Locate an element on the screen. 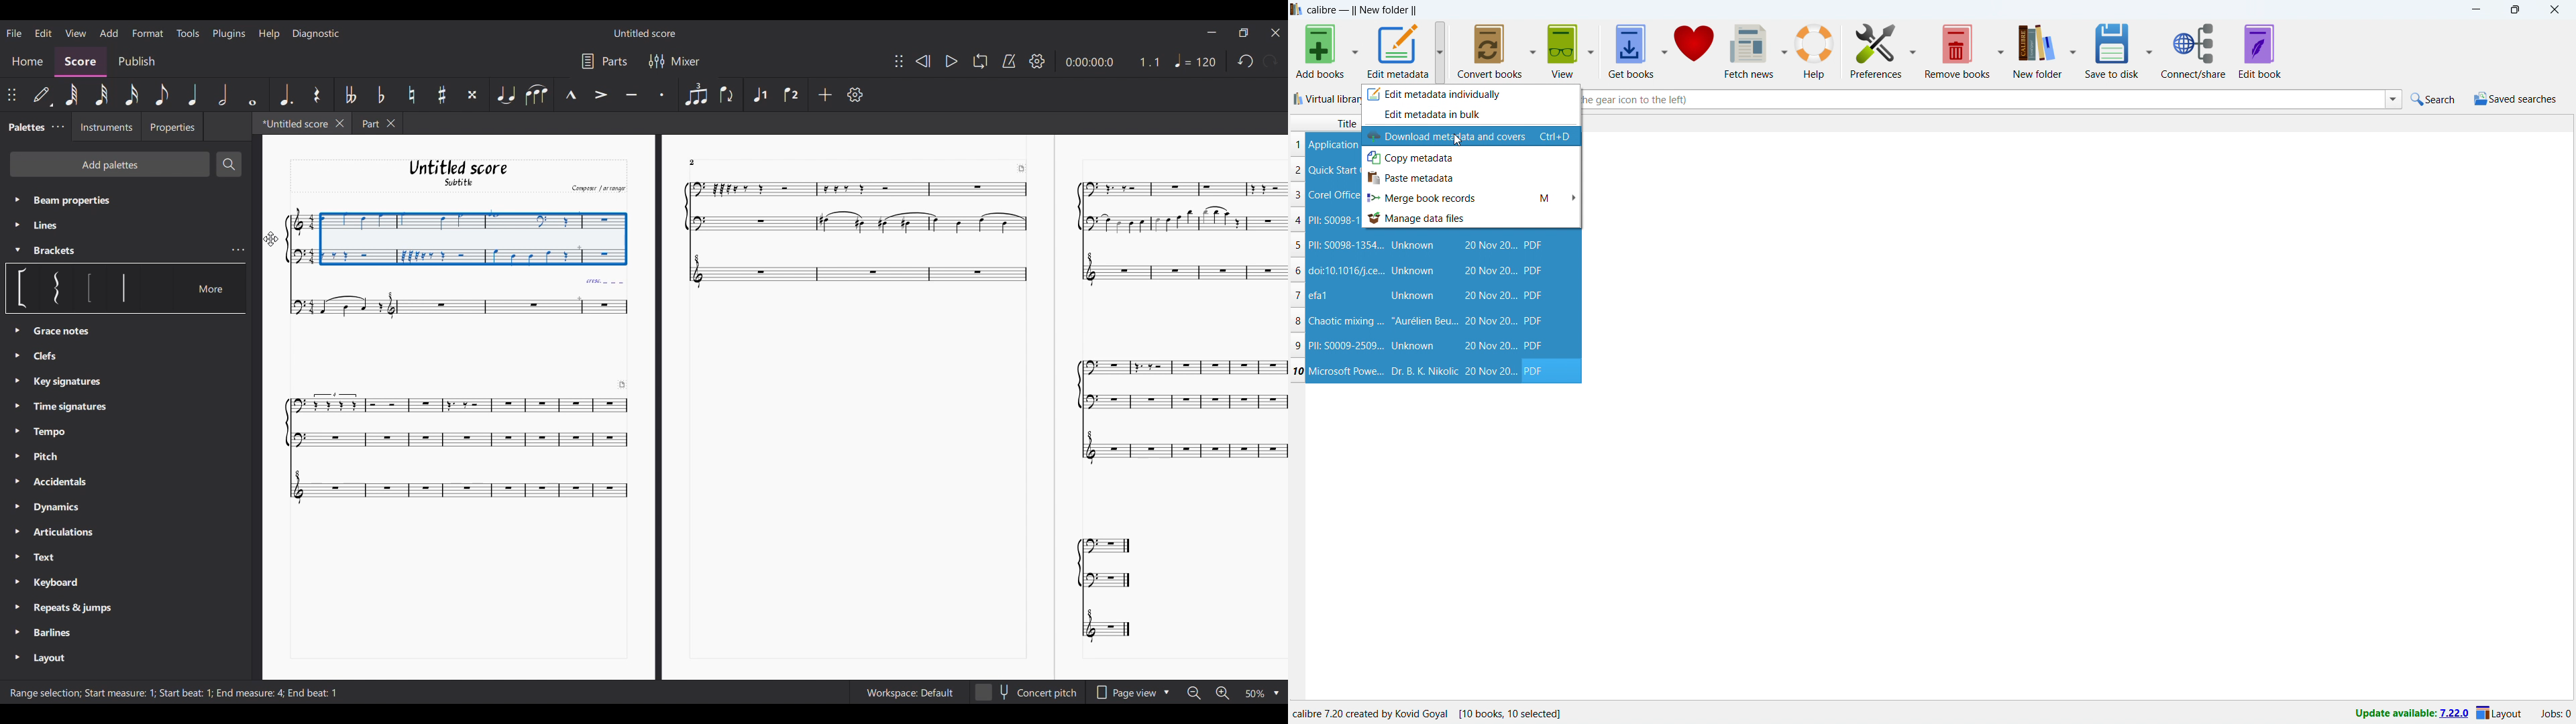 This screenshot has height=728, width=2576. start measure 1 ; is located at coordinates (120, 692).